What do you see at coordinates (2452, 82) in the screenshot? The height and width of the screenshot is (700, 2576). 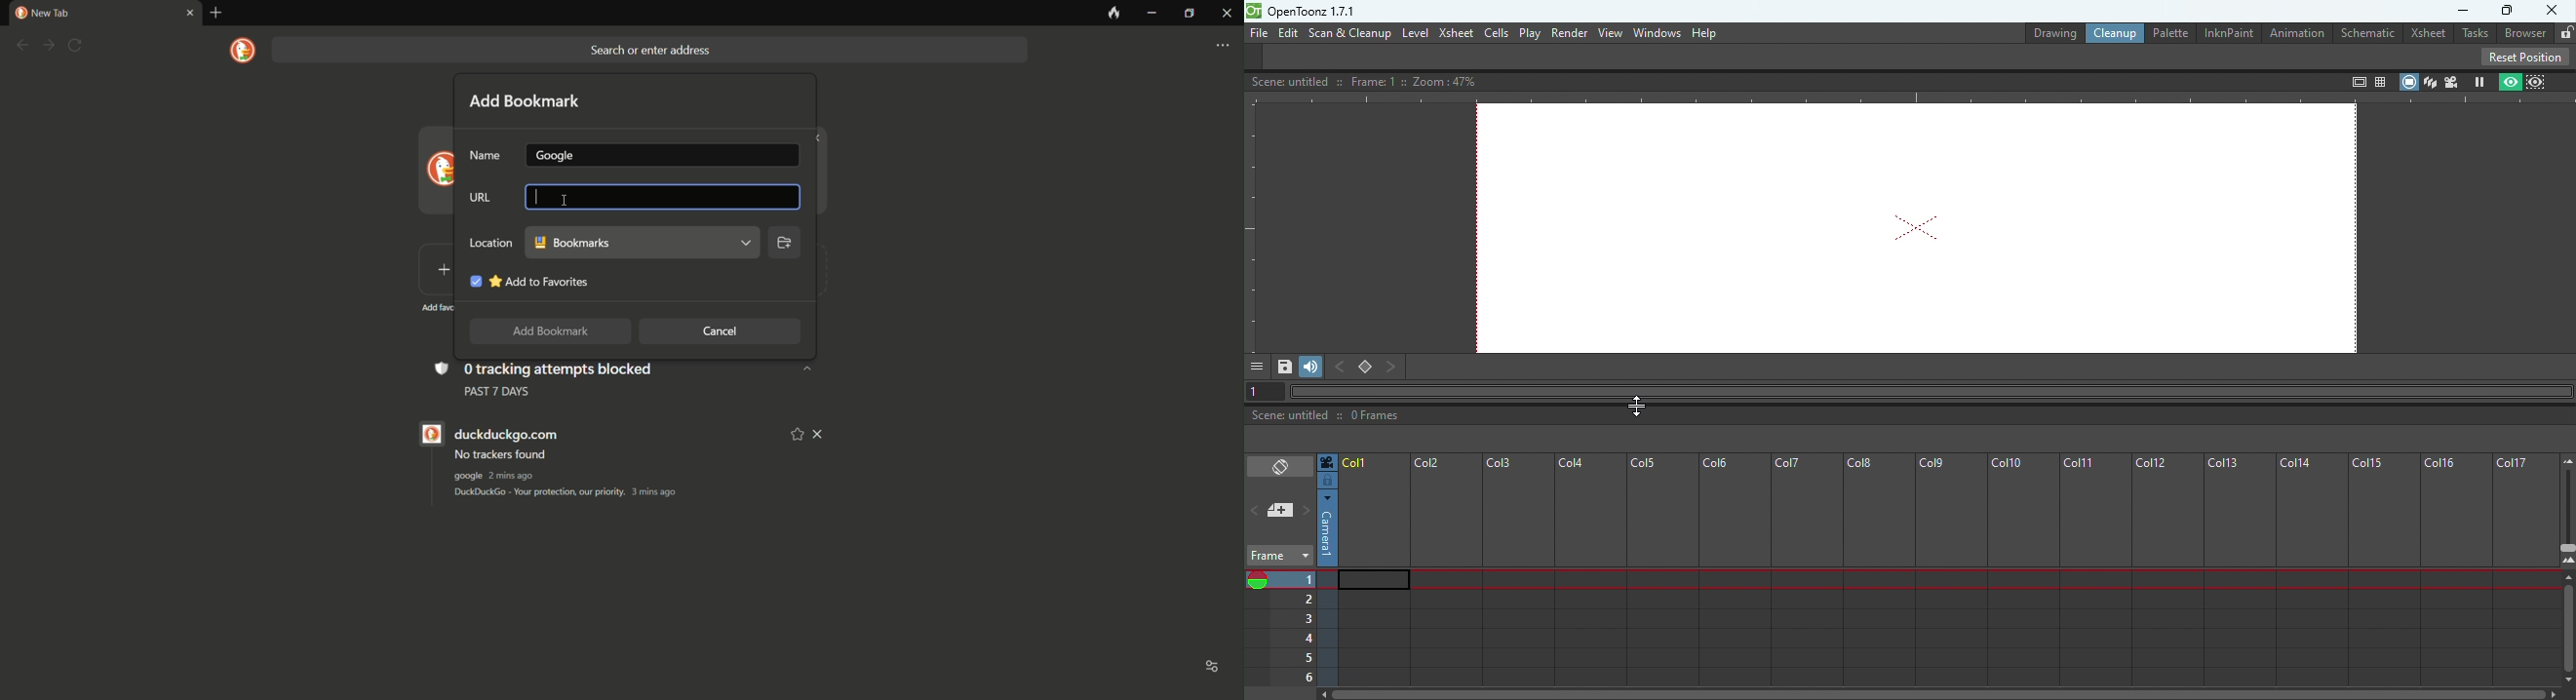 I see `Camera view` at bounding box center [2452, 82].